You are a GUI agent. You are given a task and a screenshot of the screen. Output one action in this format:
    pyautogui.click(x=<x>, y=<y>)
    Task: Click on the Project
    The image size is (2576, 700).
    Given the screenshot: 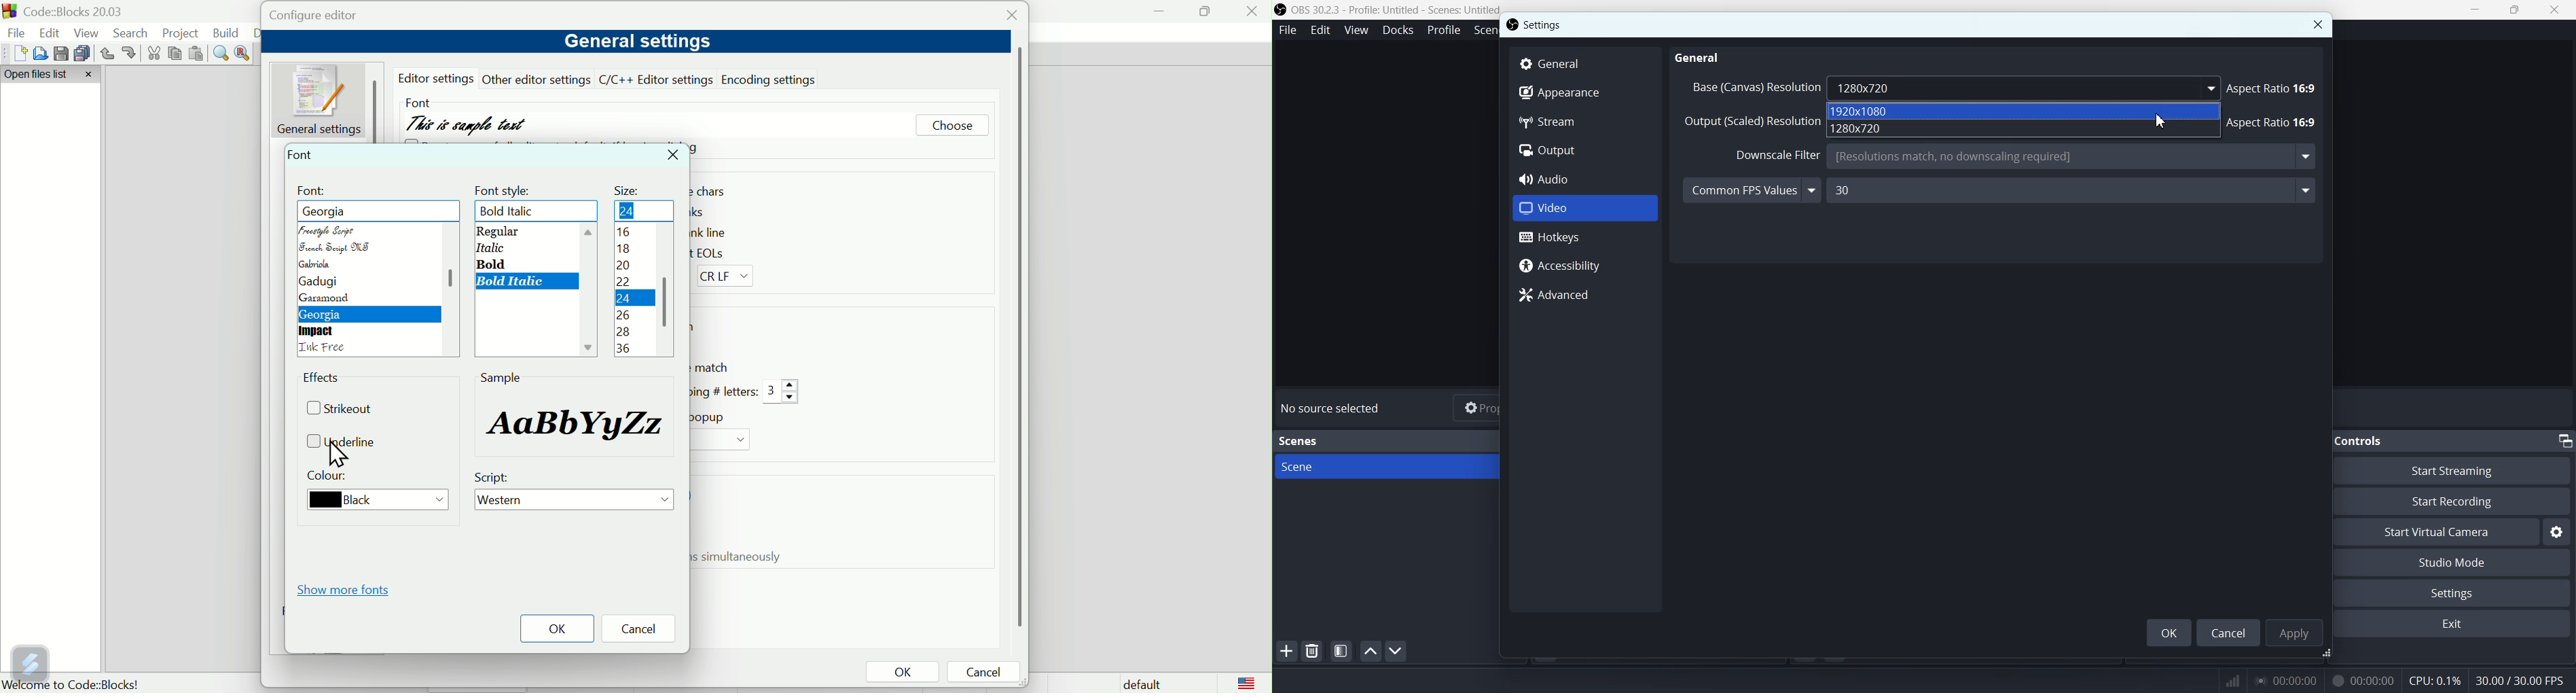 What is the action you would take?
    pyautogui.click(x=183, y=33)
    